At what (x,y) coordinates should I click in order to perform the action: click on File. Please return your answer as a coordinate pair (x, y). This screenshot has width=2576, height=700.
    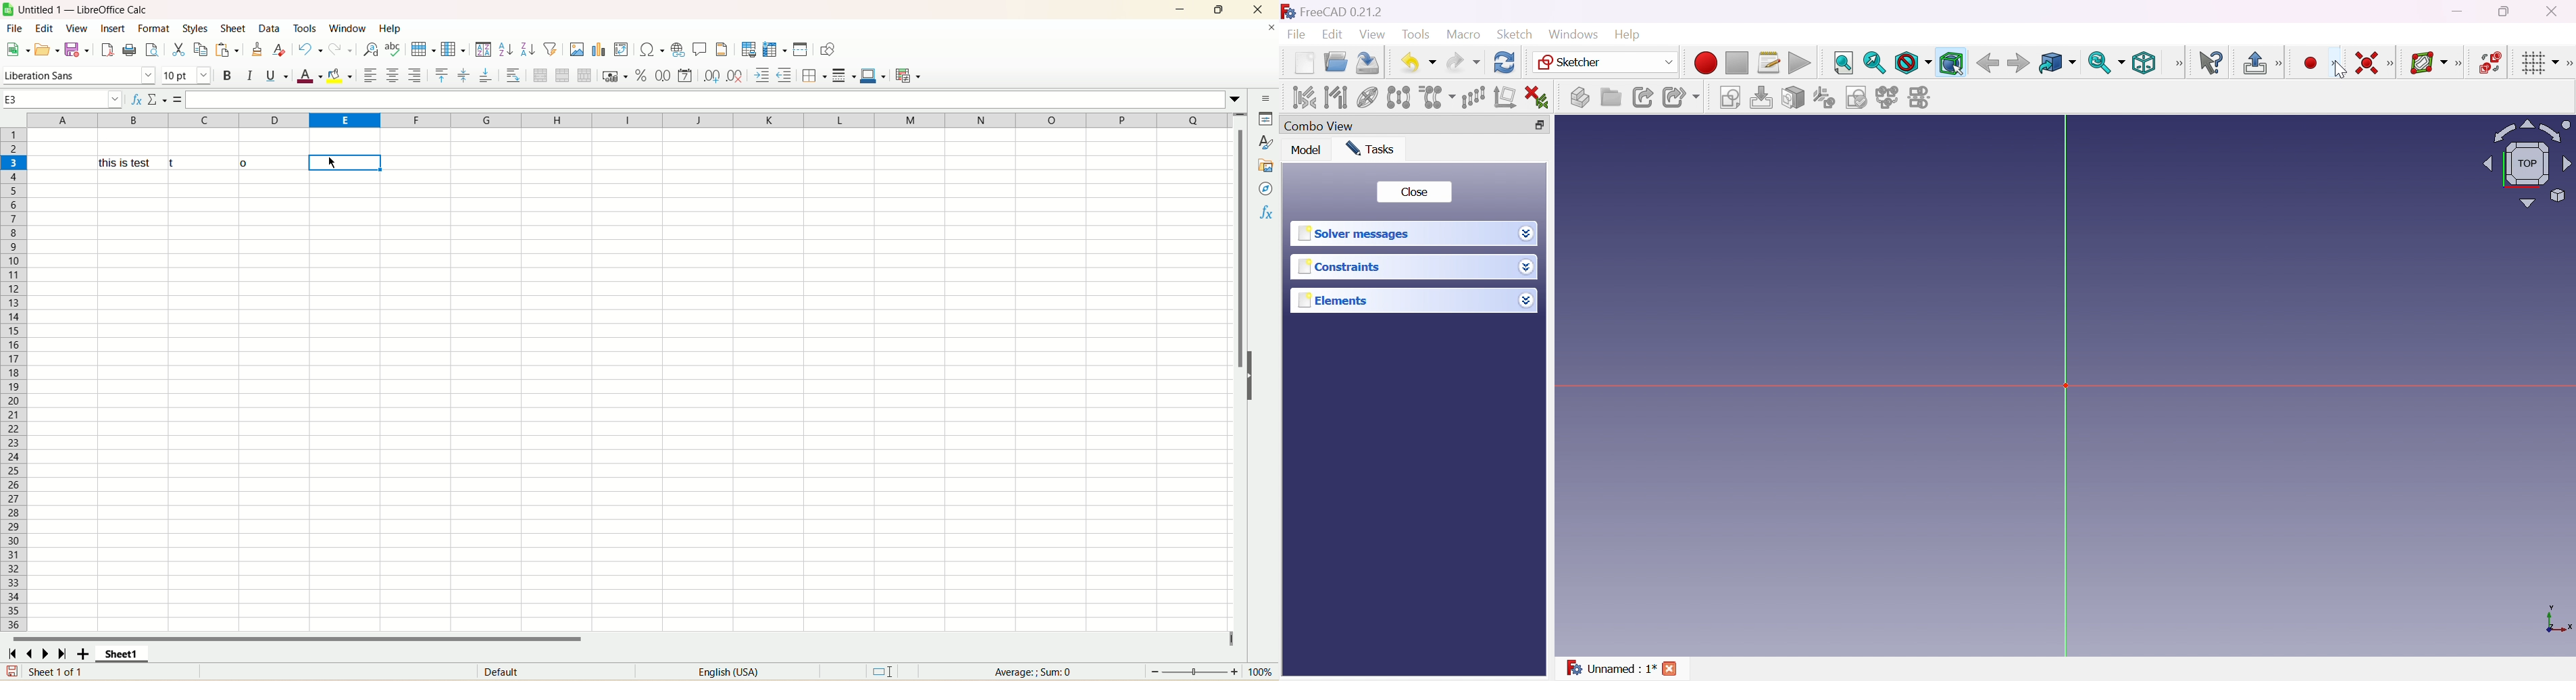
    Looking at the image, I should click on (1296, 34).